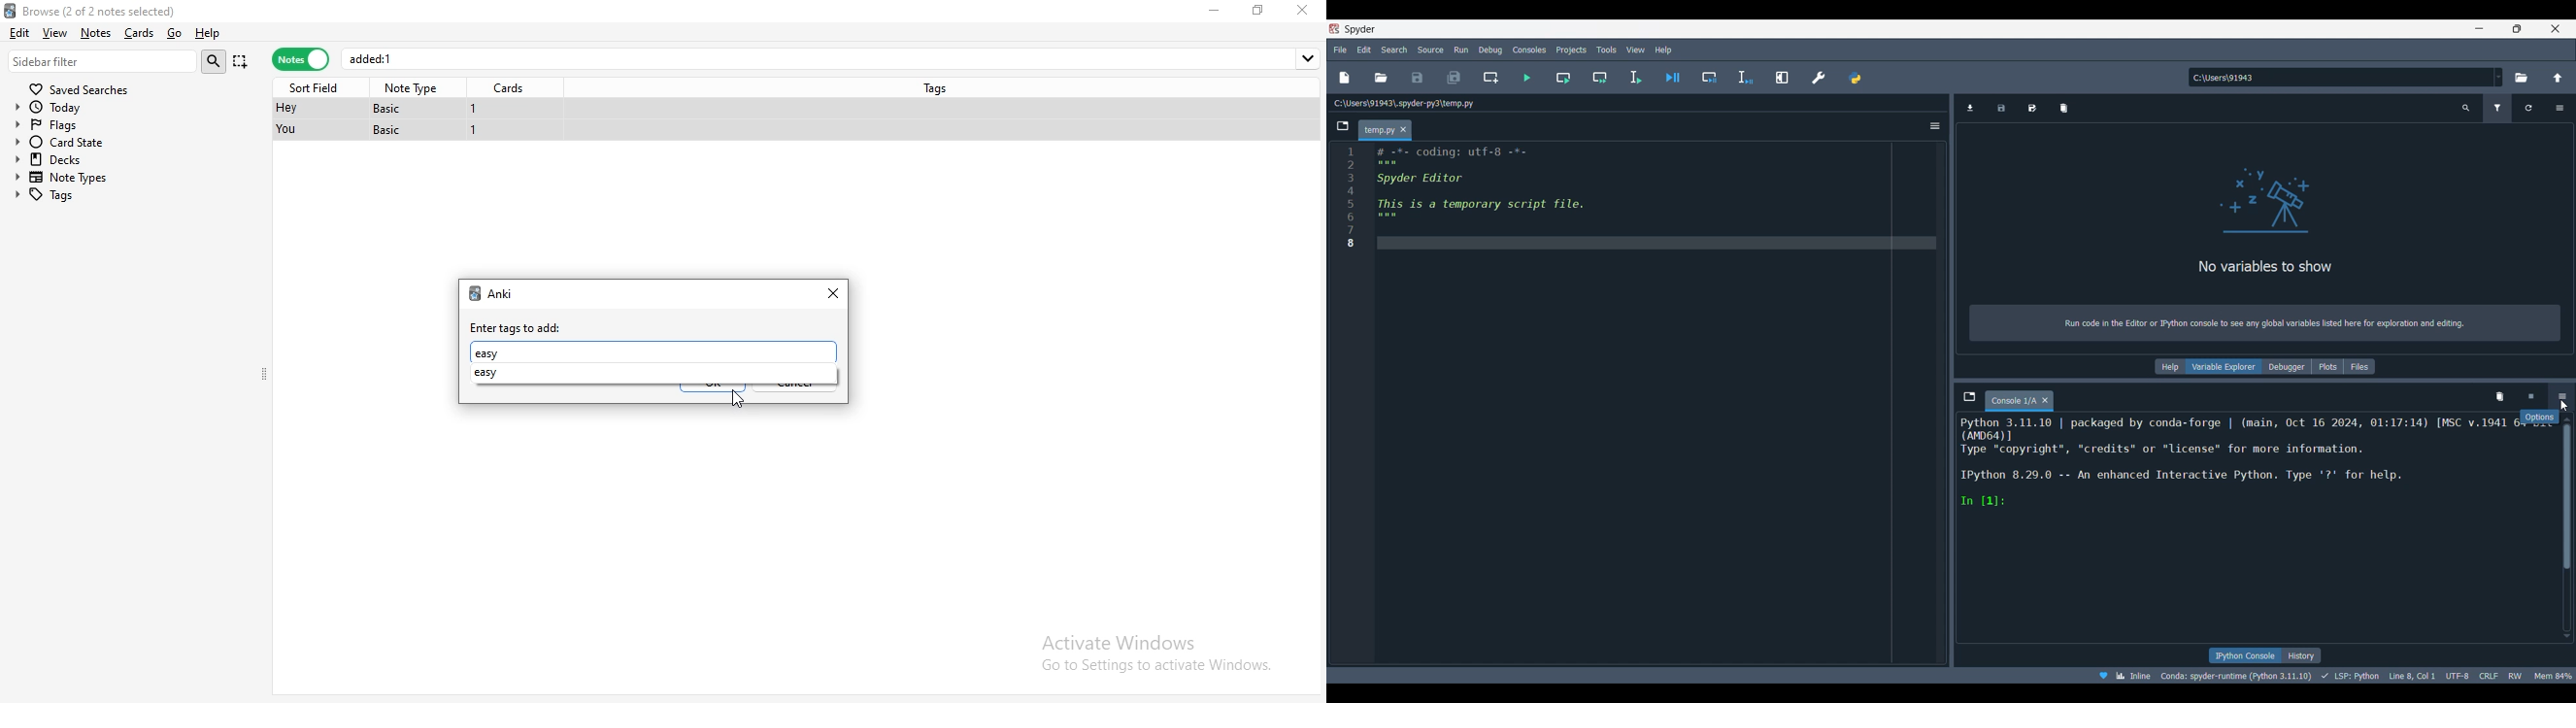  Describe the element at coordinates (2301, 655) in the screenshot. I see `History` at that location.